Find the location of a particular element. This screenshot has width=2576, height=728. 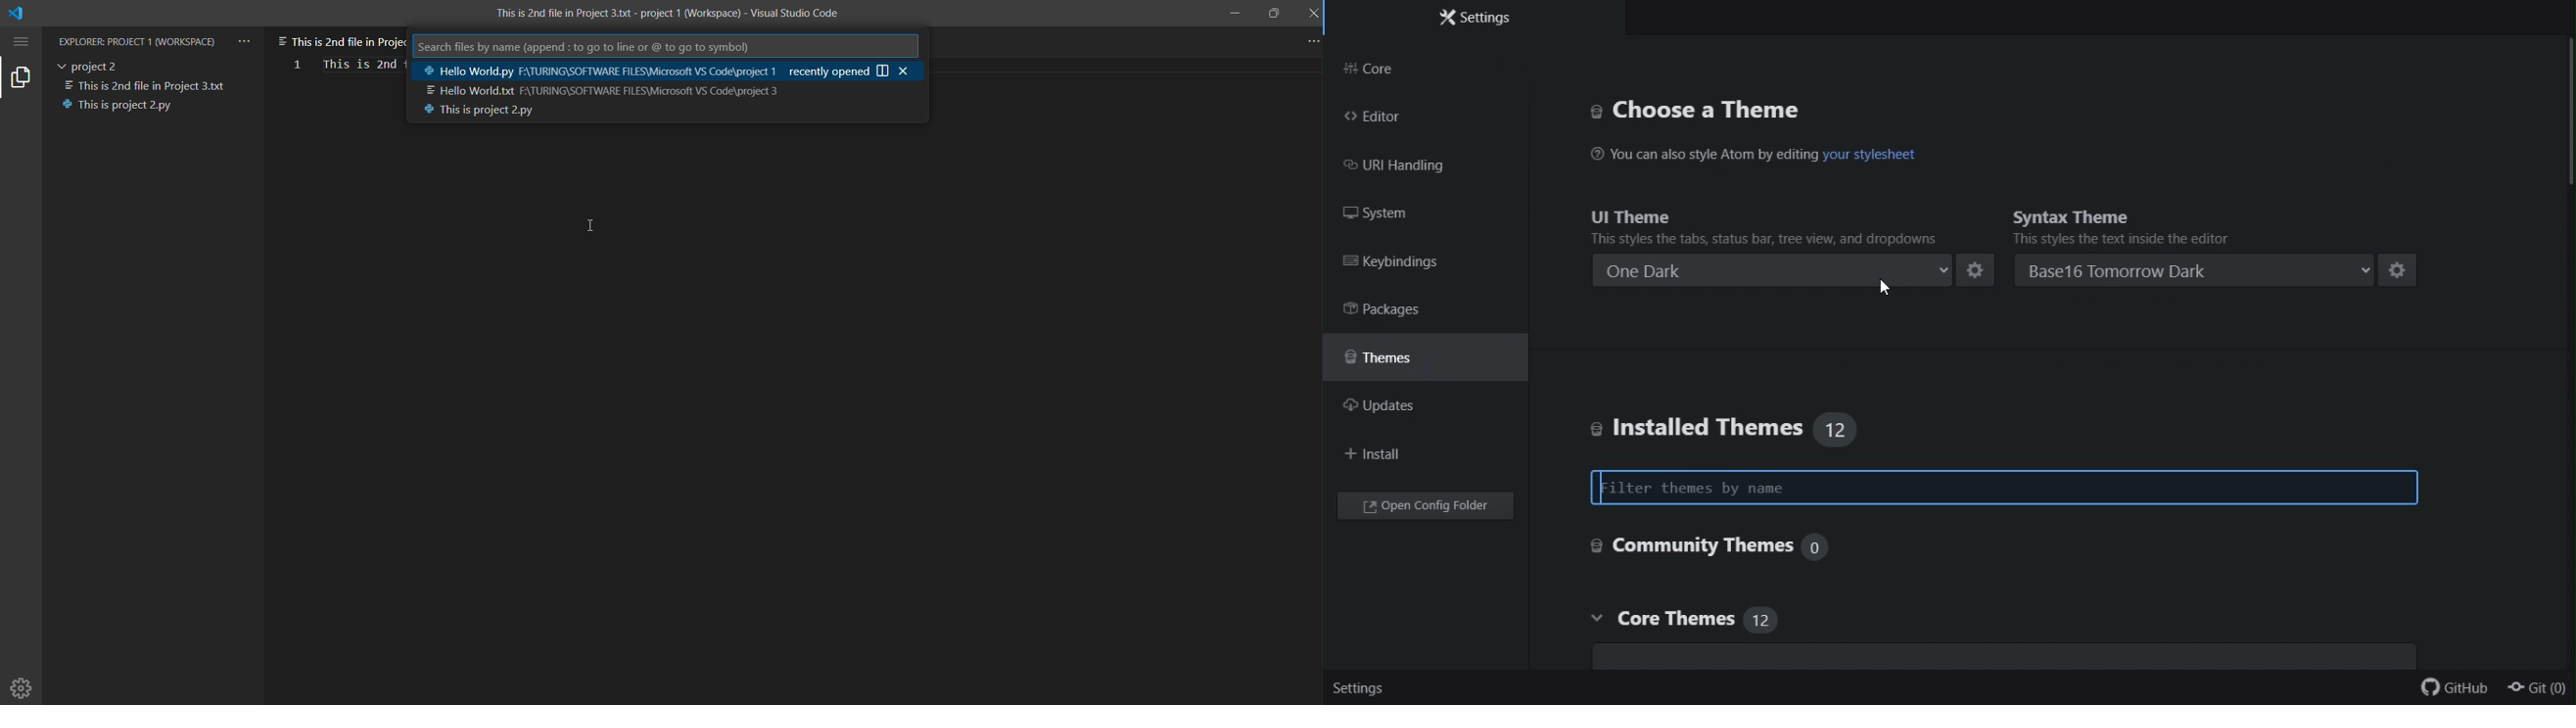

This is 2nd file in Proje is located at coordinates (339, 36).